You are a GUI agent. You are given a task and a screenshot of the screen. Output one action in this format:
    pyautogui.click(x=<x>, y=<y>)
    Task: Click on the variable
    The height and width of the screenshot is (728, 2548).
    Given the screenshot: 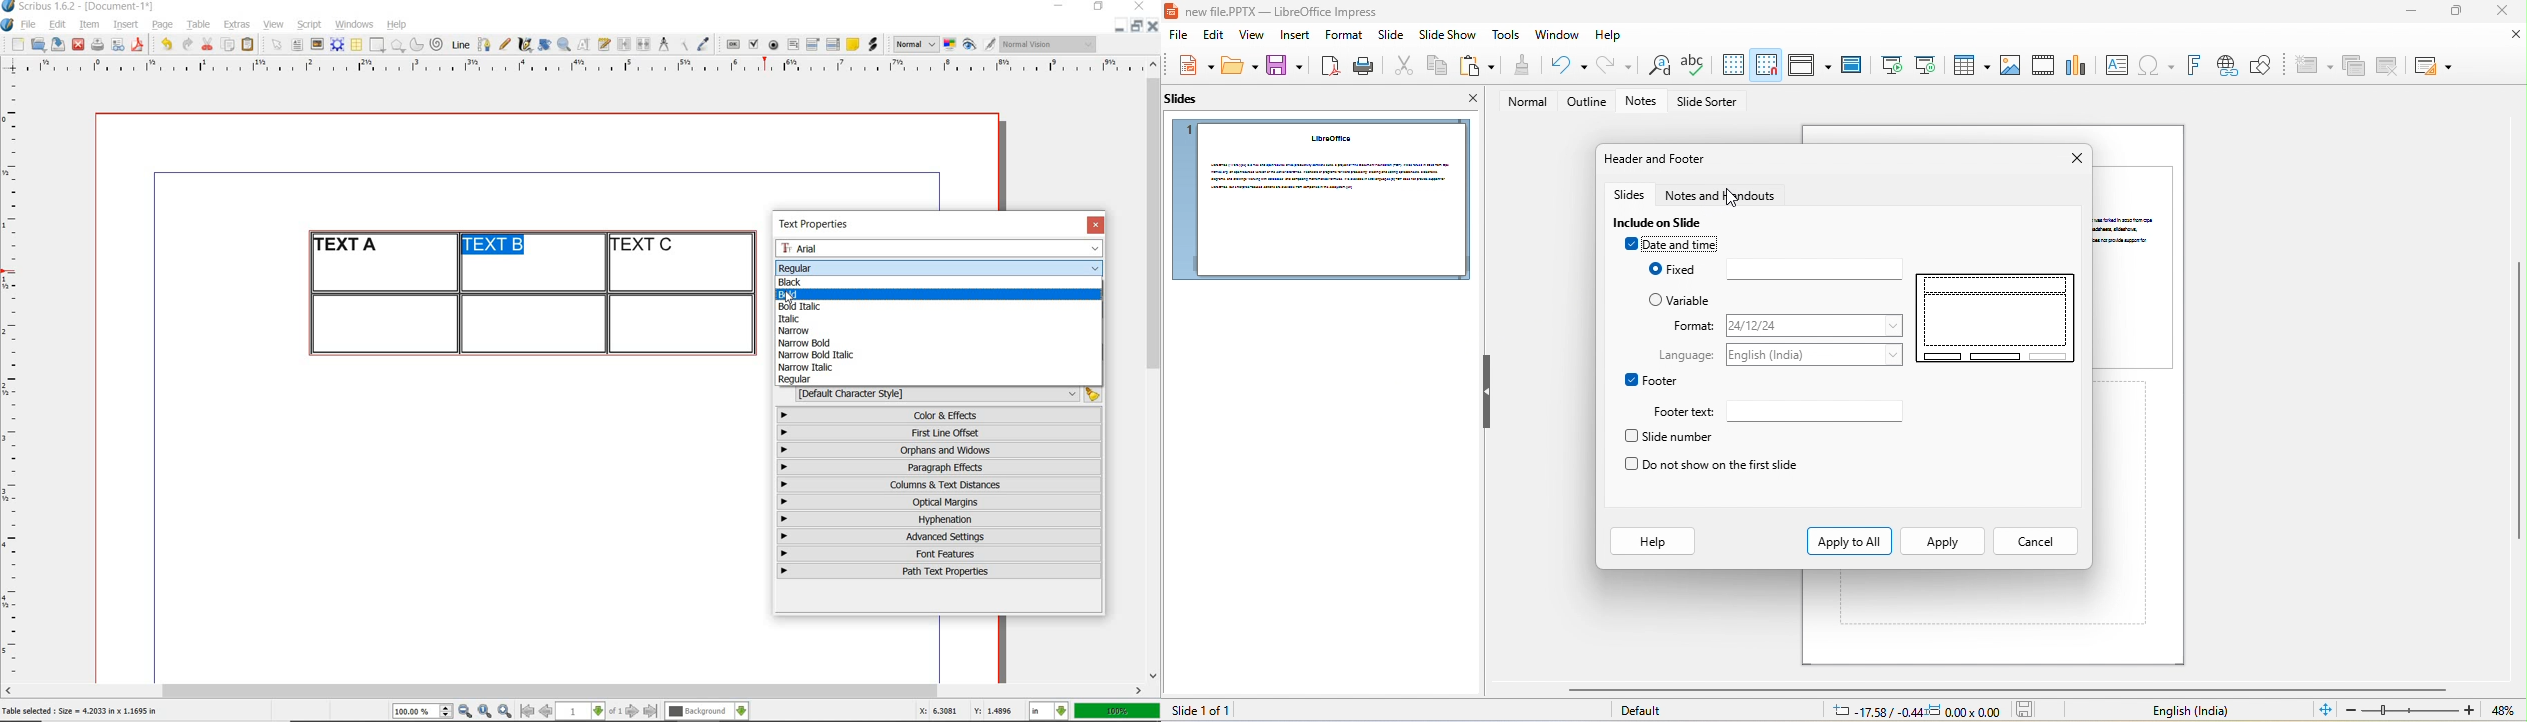 What is the action you would take?
    pyautogui.click(x=1686, y=300)
    